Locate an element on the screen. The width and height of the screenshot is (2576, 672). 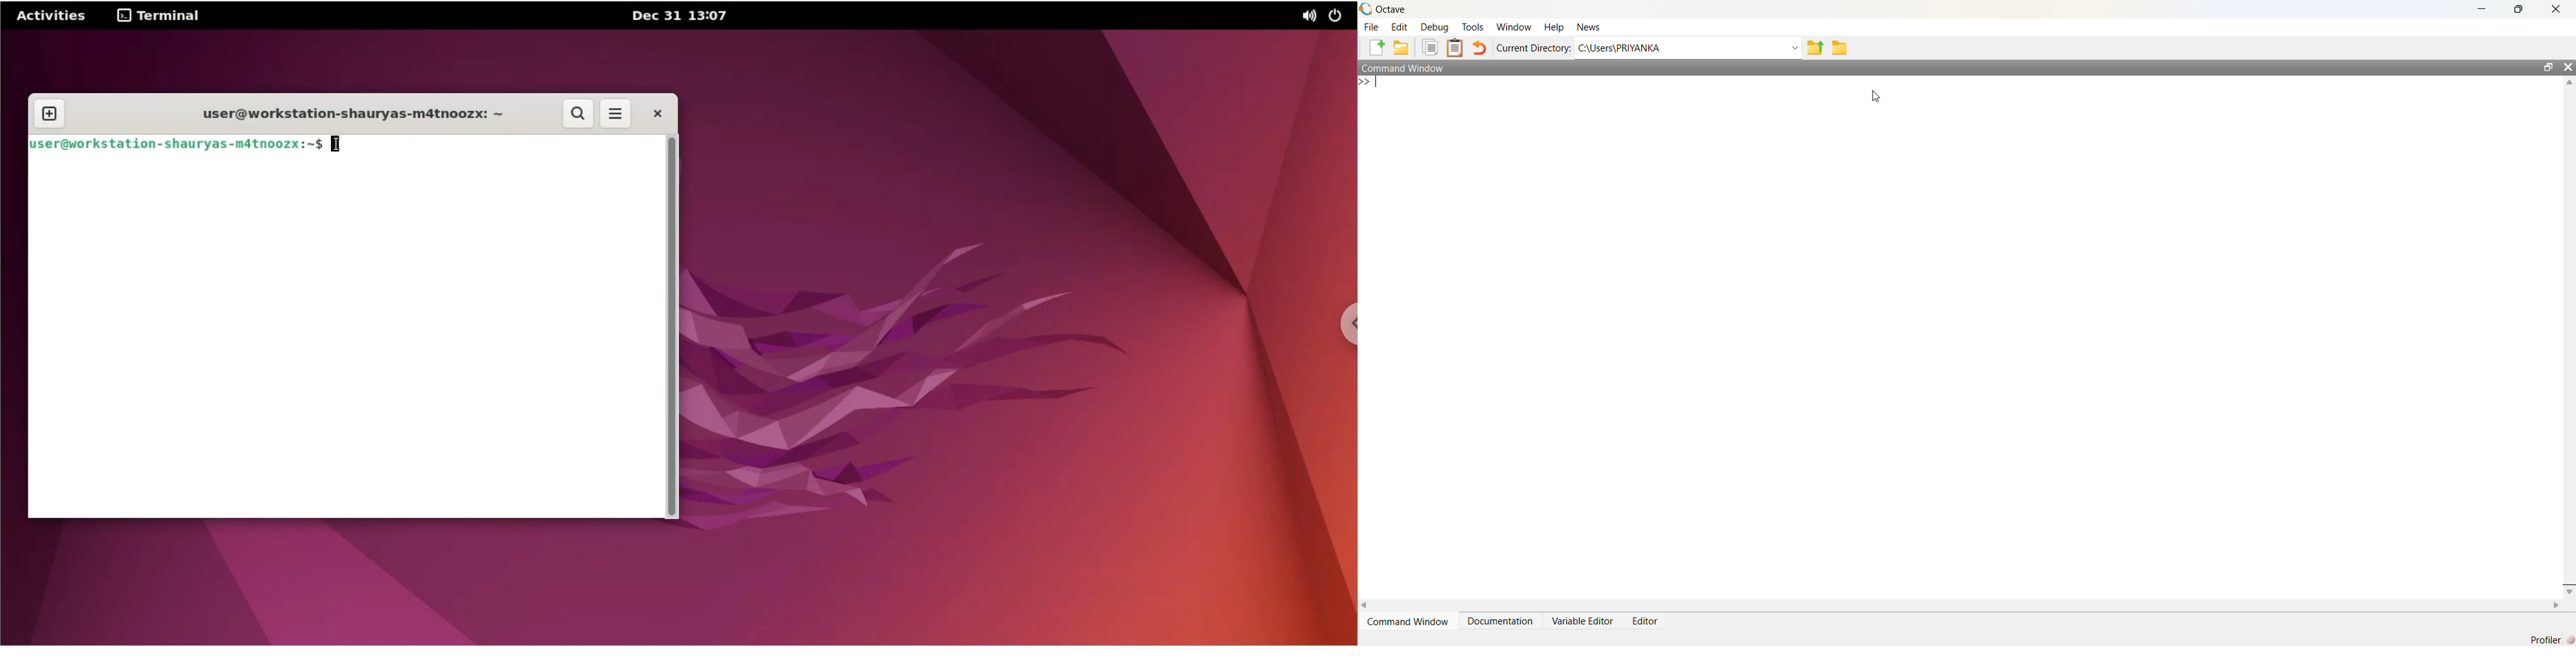
Command Window is located at coordinates (1405, 68).